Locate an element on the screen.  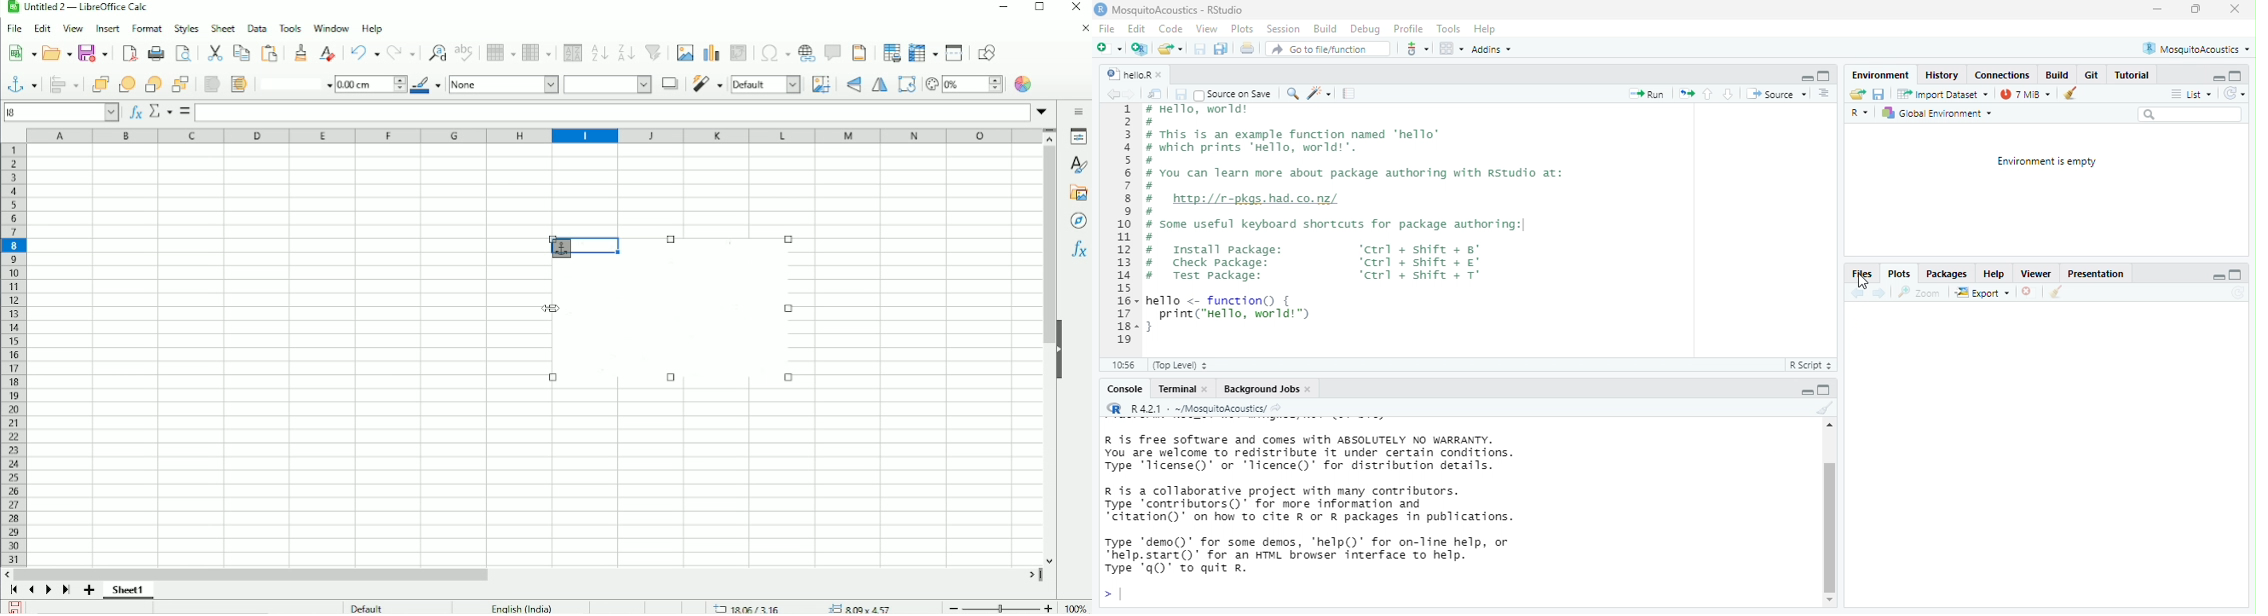
Profile is located at coordinates (1408, 27).